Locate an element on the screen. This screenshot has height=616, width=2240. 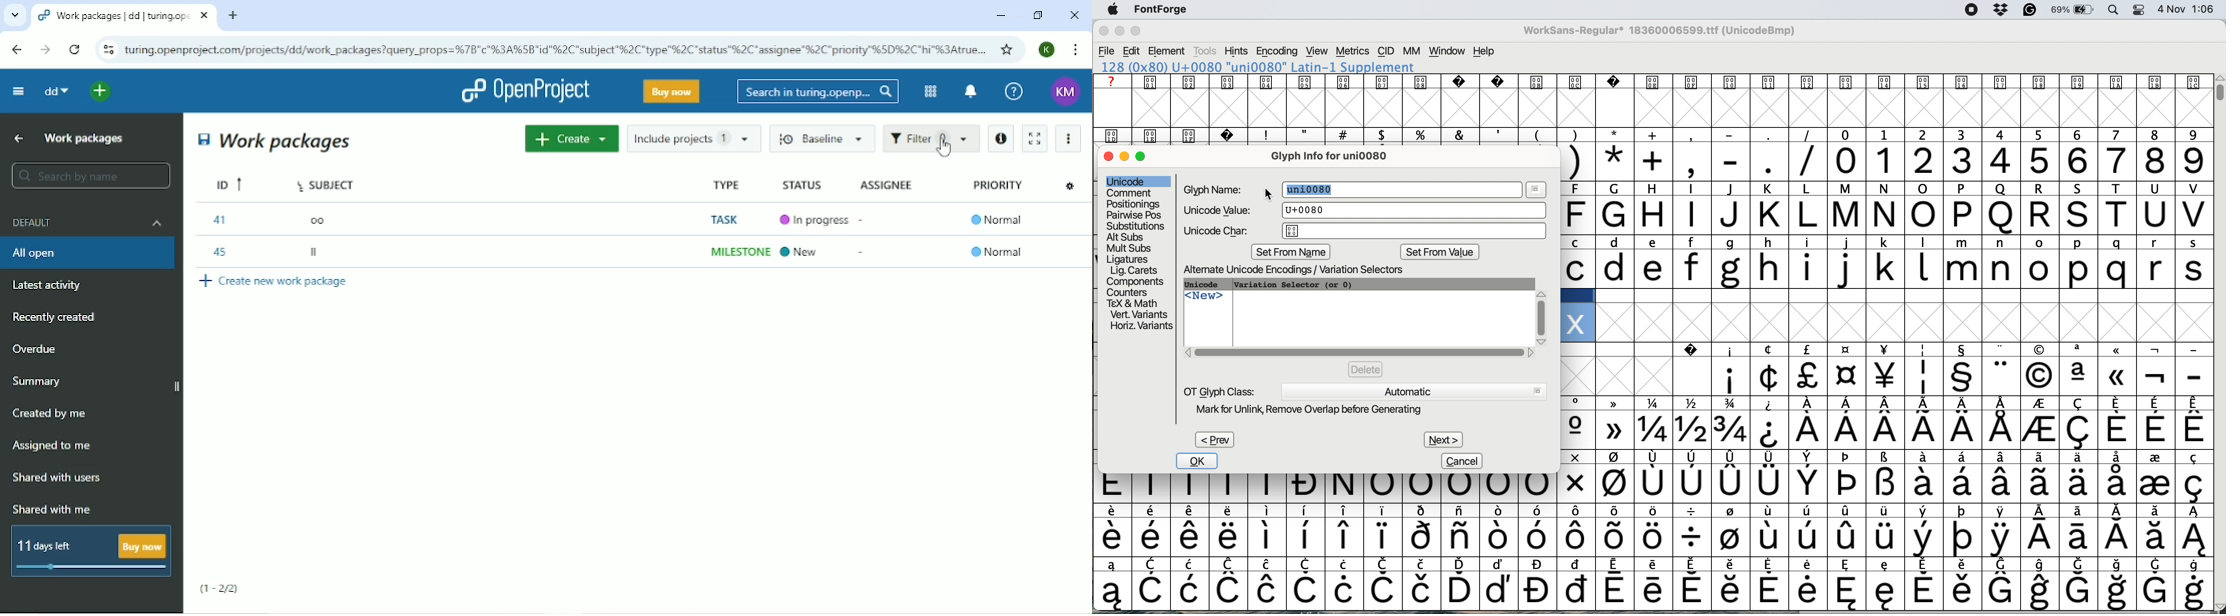
substitutions is located at coordinates (1137, 226).